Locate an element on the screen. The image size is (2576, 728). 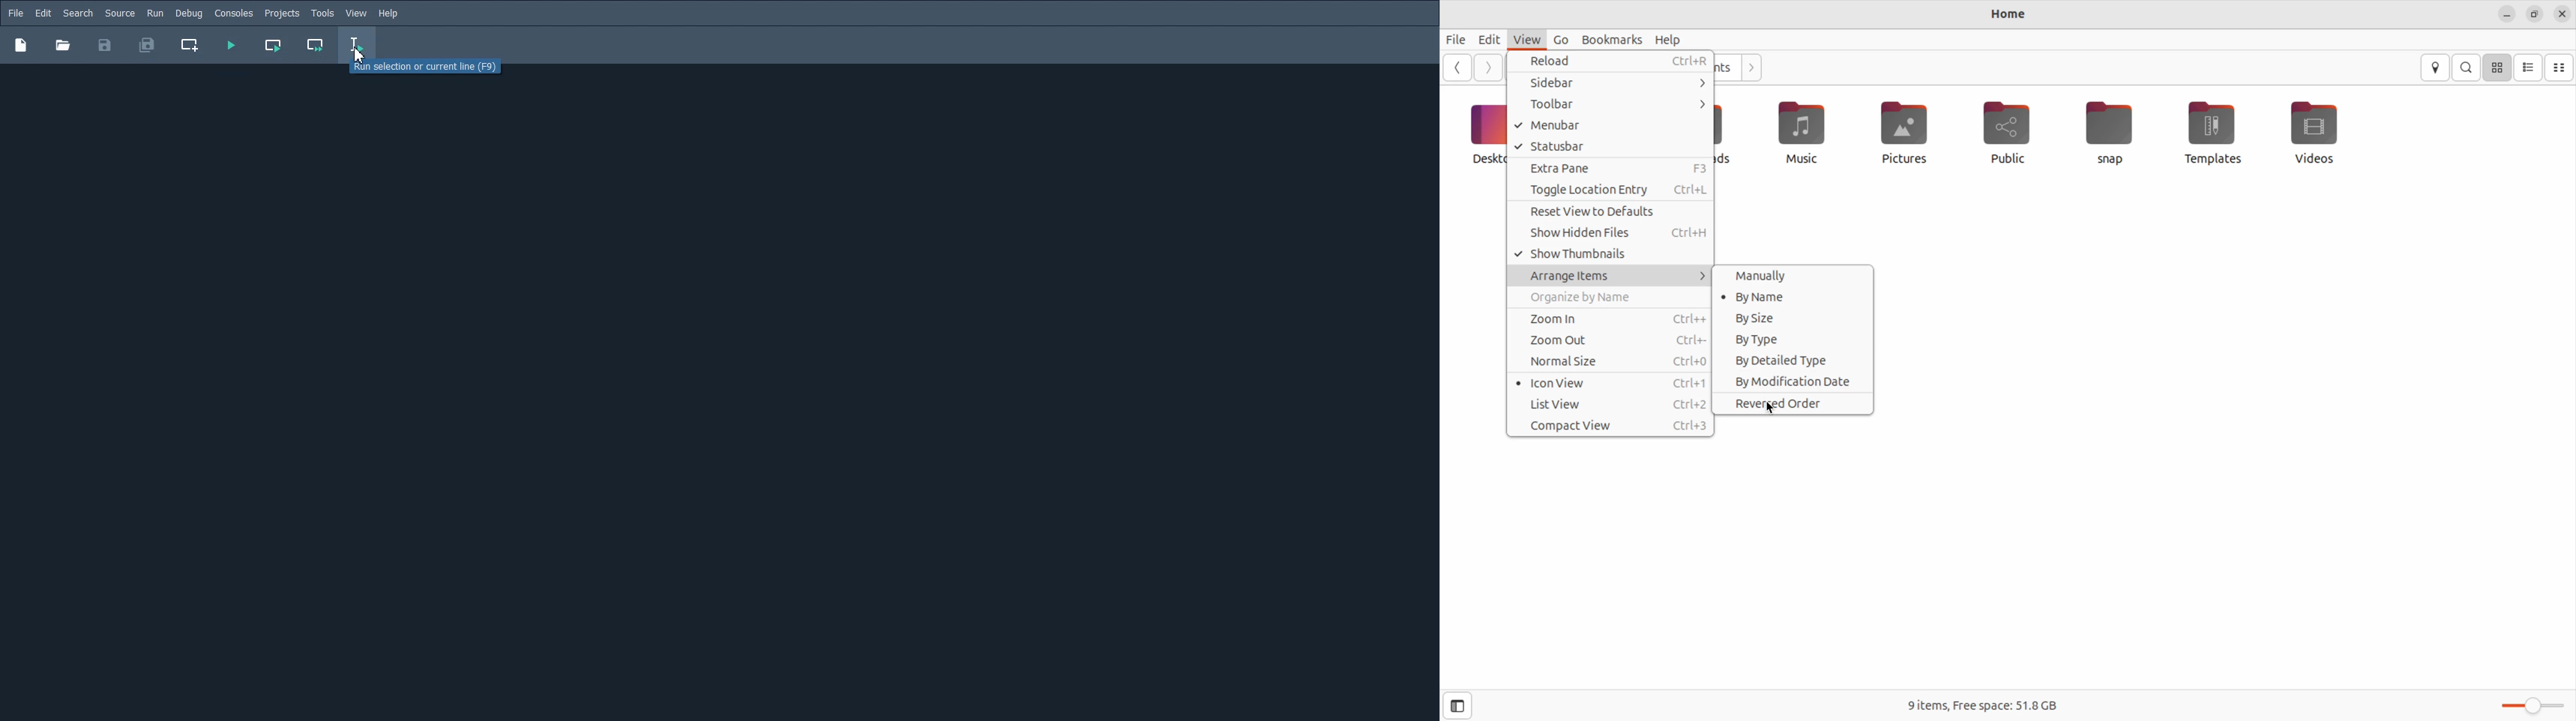
toggle location entry is located at coordinates (1610, 190).